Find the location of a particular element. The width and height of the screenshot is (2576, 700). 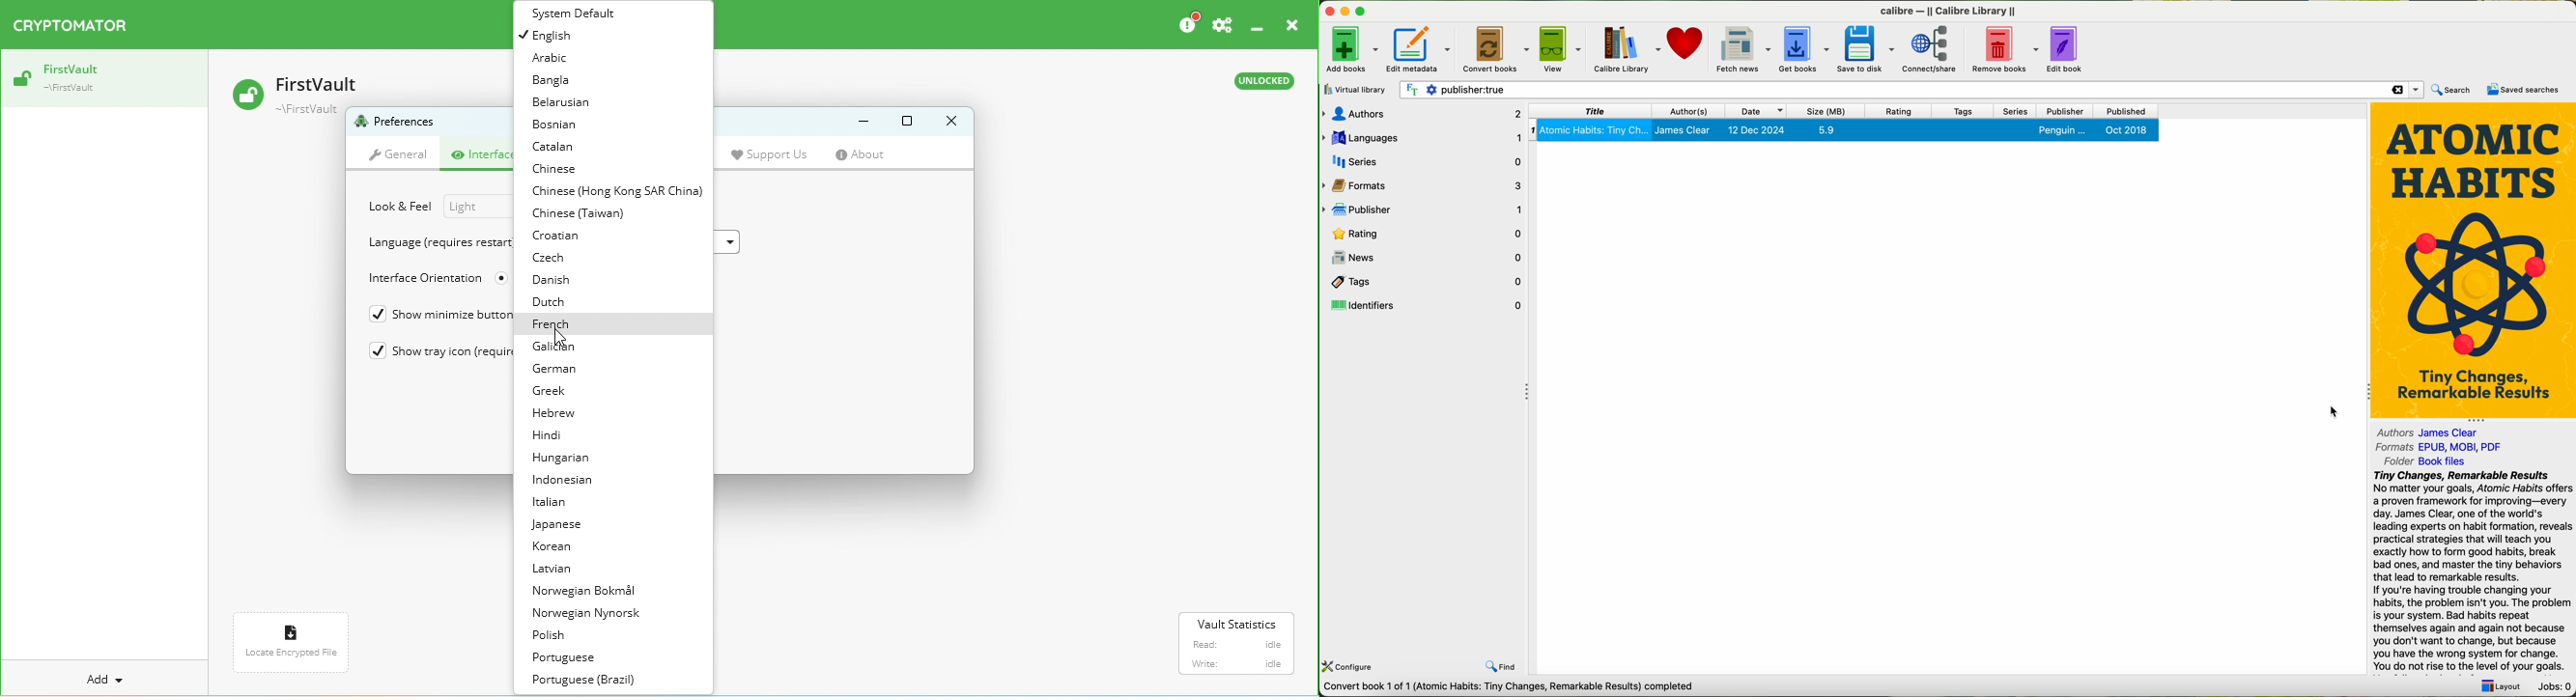

tags is located at coordinates (1962, 111).